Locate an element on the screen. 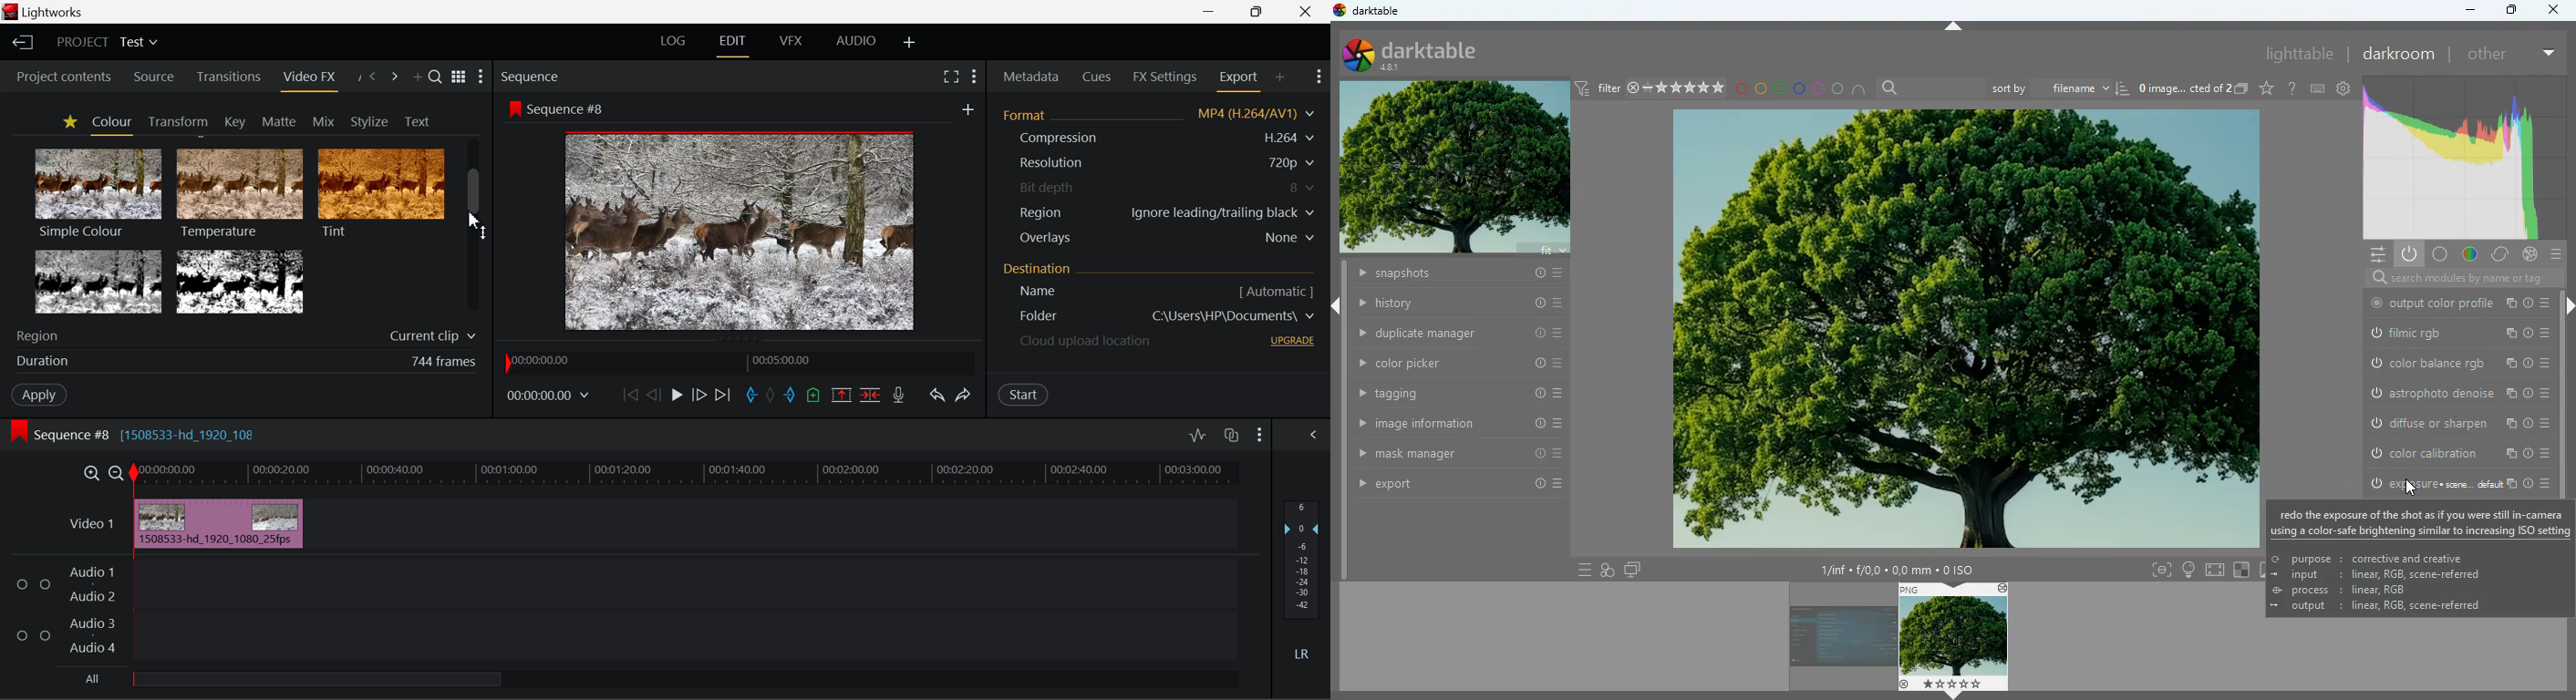 This screenshot has height=700, width=2576. Mark Cue is located at coordinates (814, 396).